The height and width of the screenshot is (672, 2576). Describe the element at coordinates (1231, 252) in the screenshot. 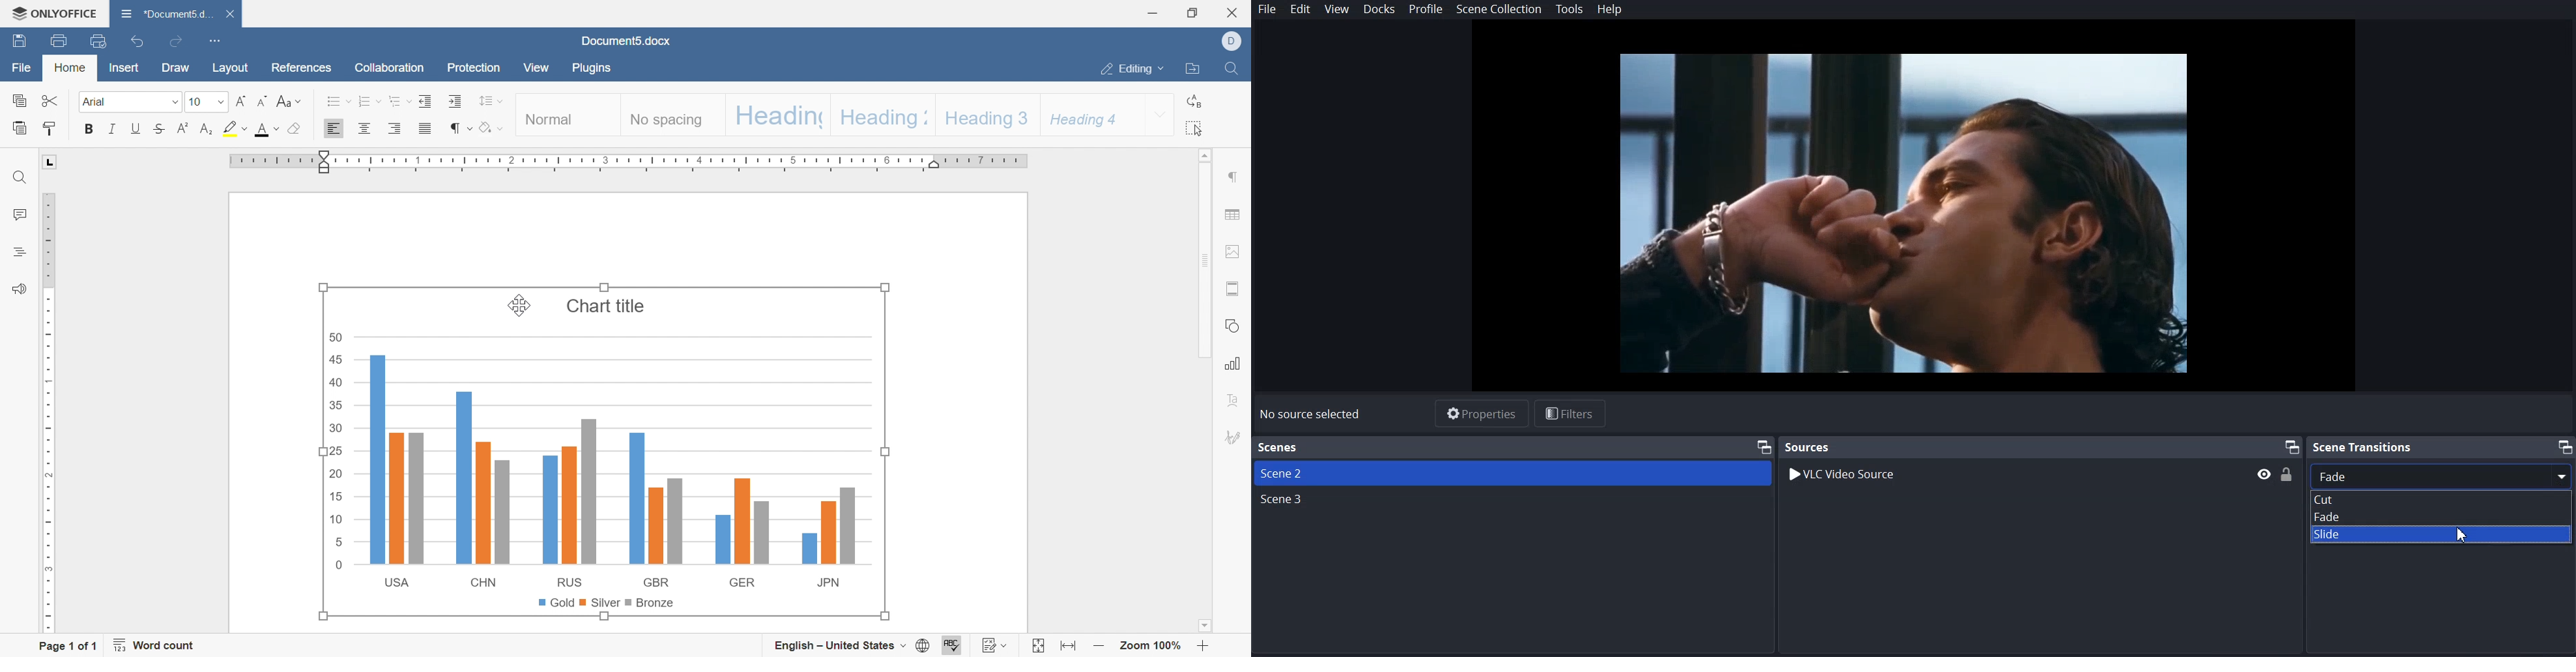

I see `image settings` at that location.